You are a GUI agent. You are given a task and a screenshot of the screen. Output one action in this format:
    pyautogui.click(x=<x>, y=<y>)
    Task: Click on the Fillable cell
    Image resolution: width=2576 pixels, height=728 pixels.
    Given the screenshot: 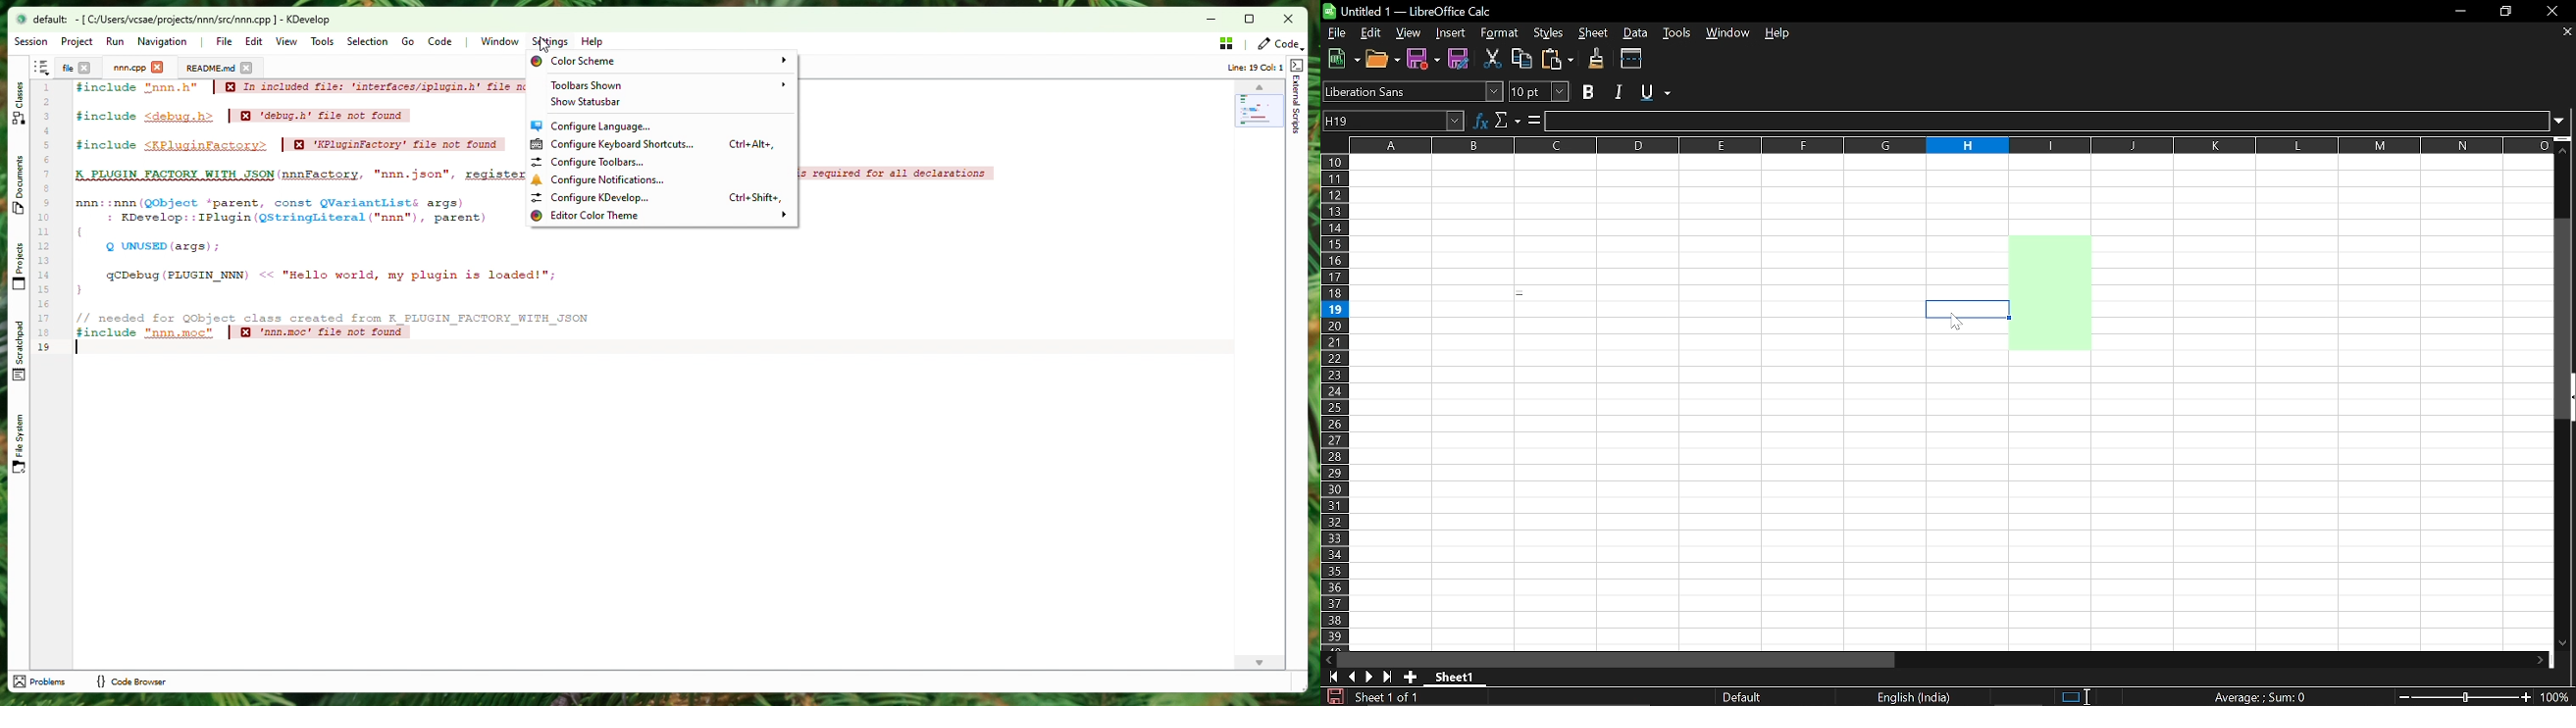 What is the action you would take?
    pyautogui.click(x=2049, y=194)
    